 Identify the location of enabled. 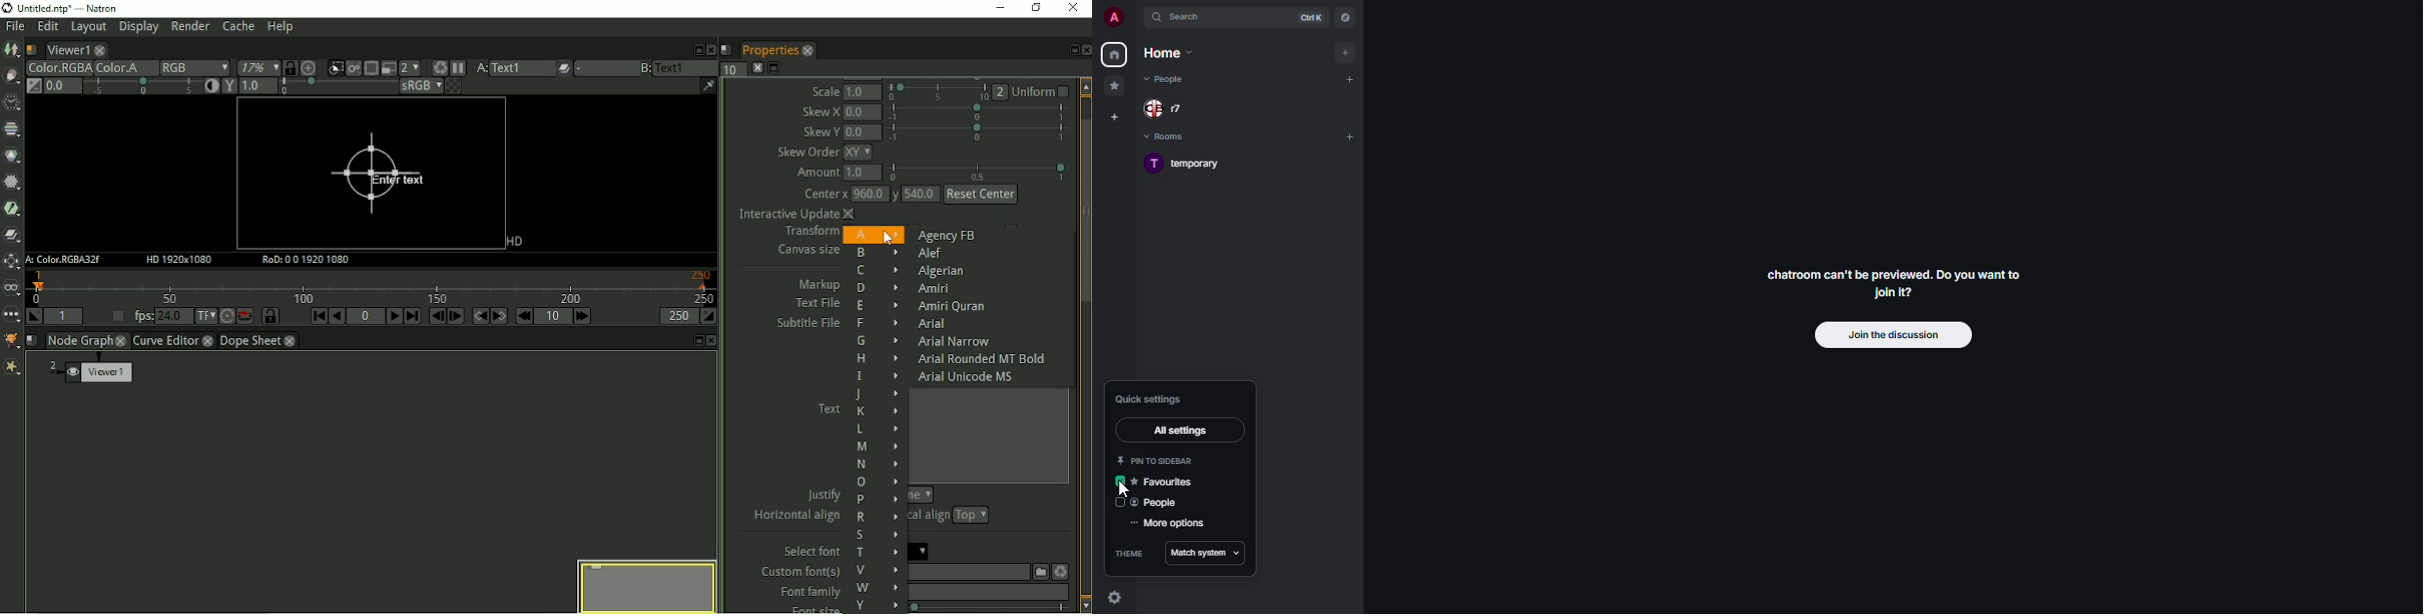
(1119, 481).